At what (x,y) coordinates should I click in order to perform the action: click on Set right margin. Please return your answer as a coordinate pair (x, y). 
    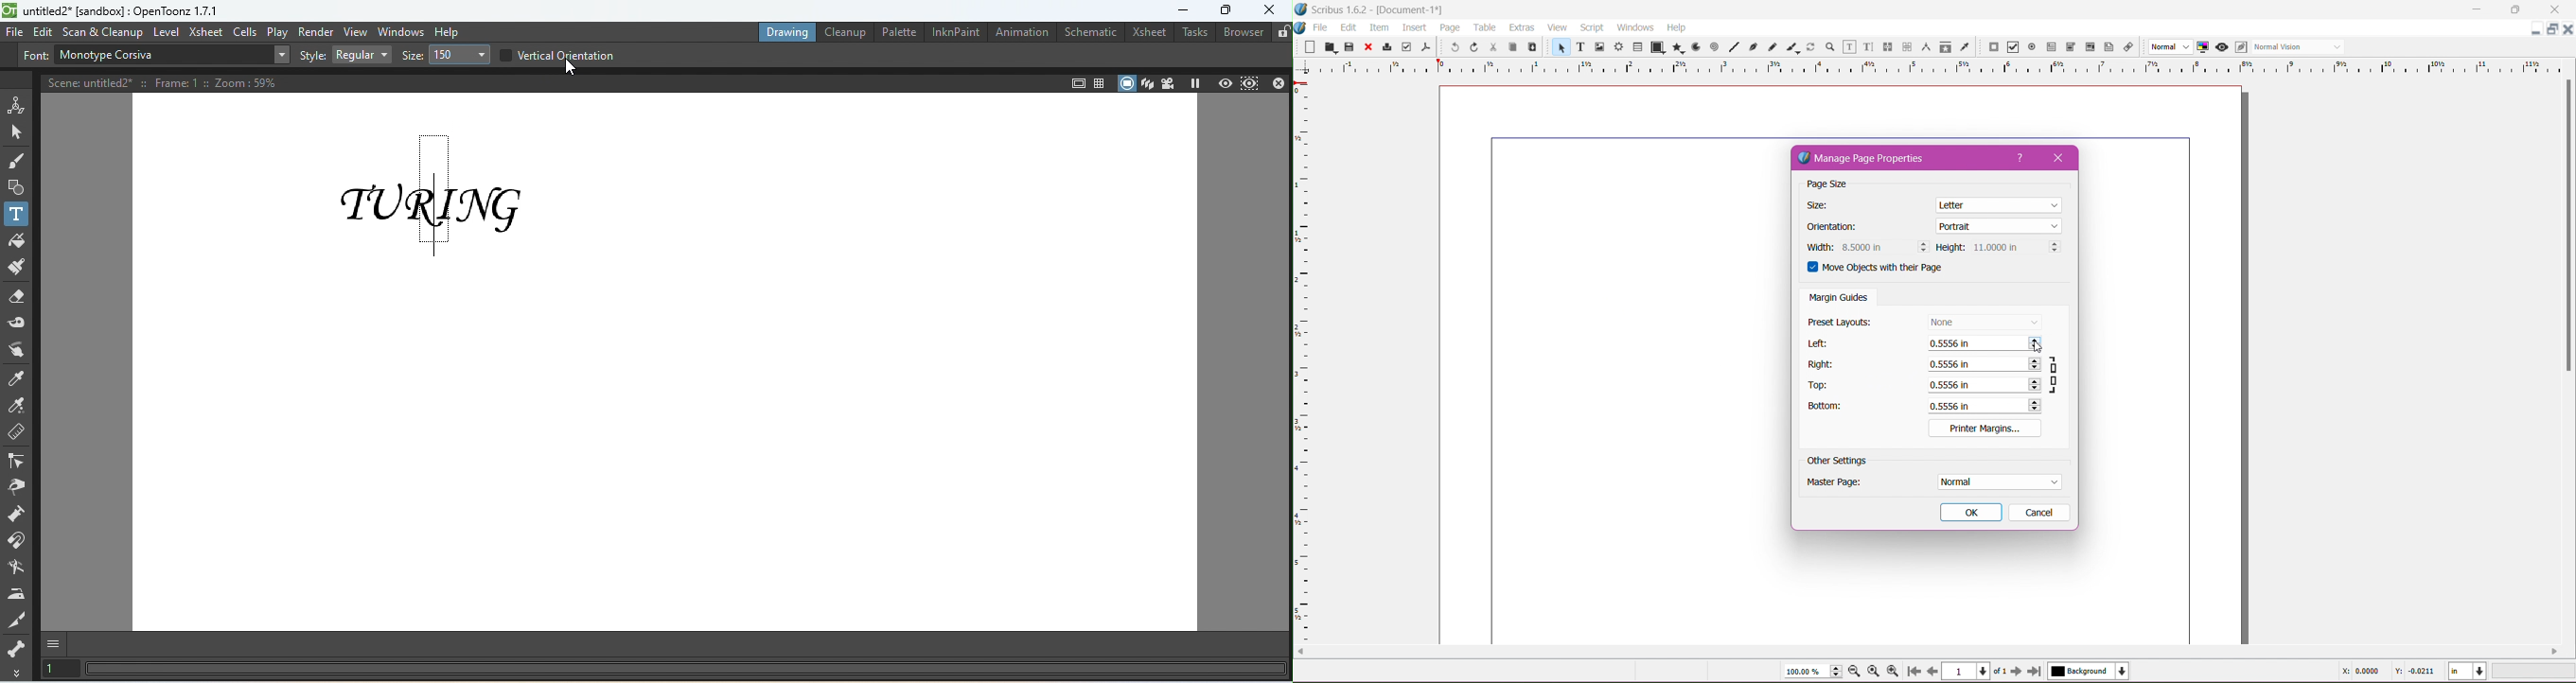
    Looking at the image, I should click on (1983, 365).